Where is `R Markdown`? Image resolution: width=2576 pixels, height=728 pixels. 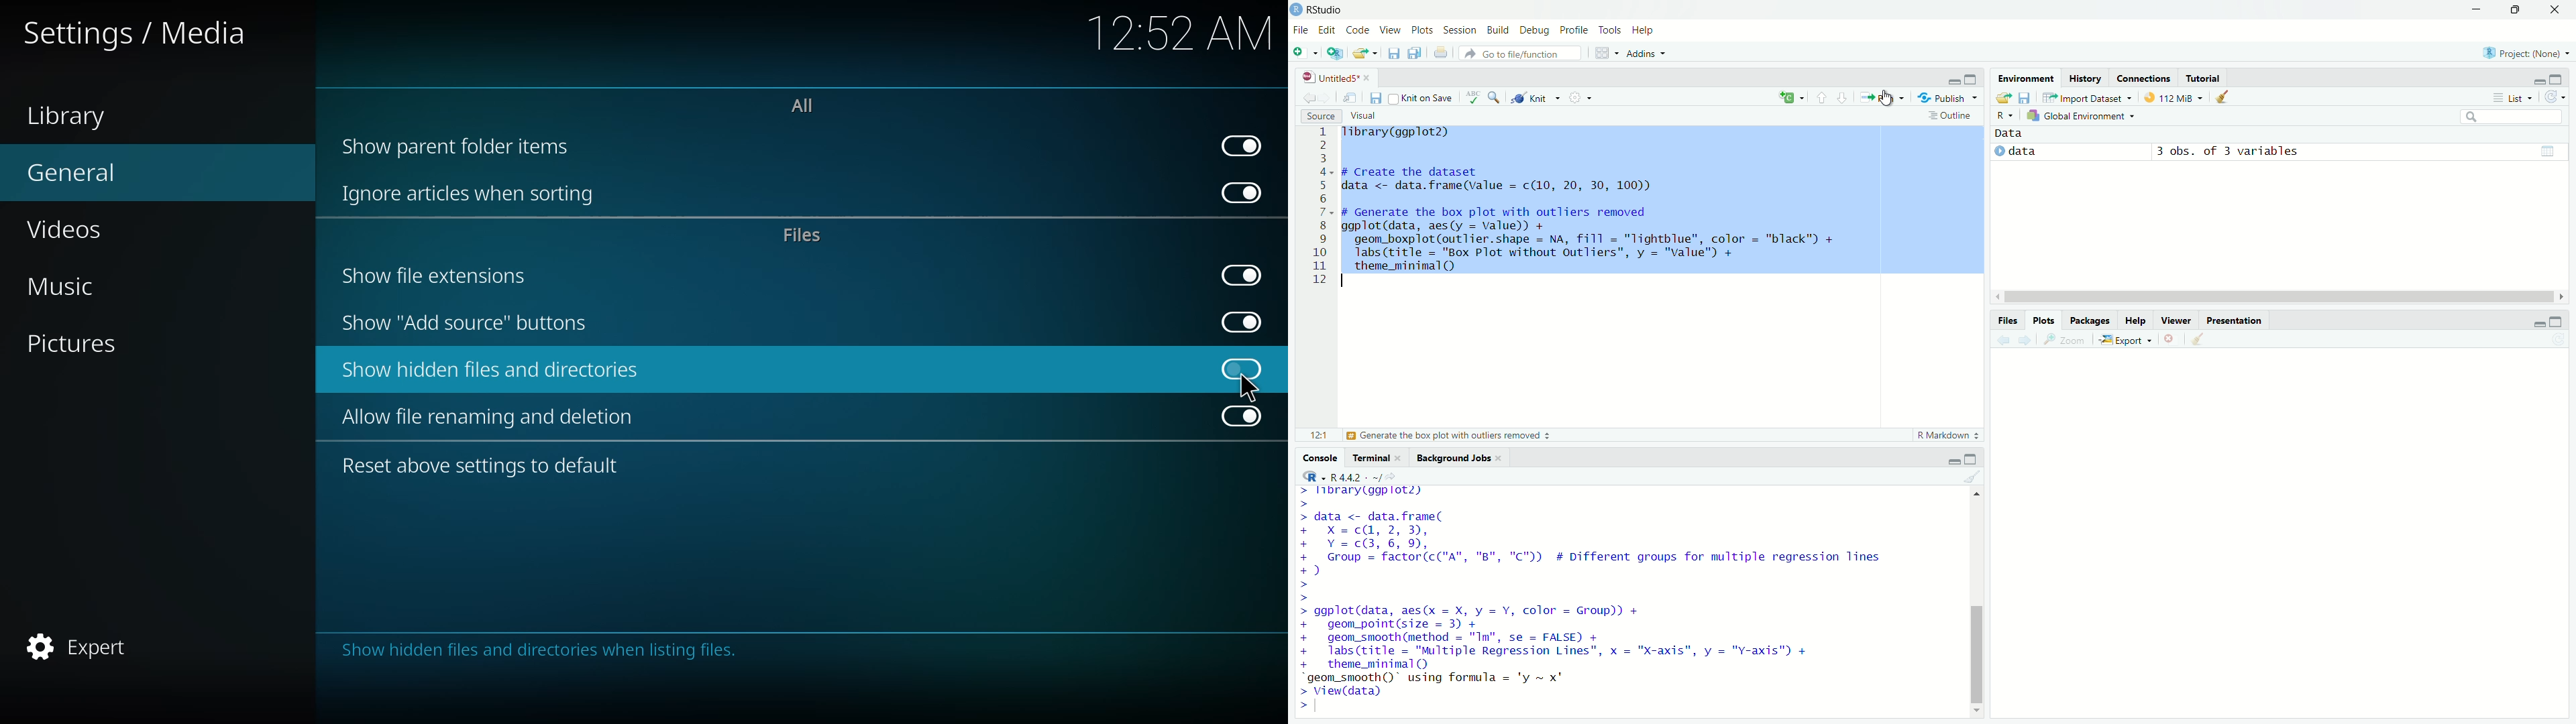
R Markdown is located at coordinates (1941, 434).